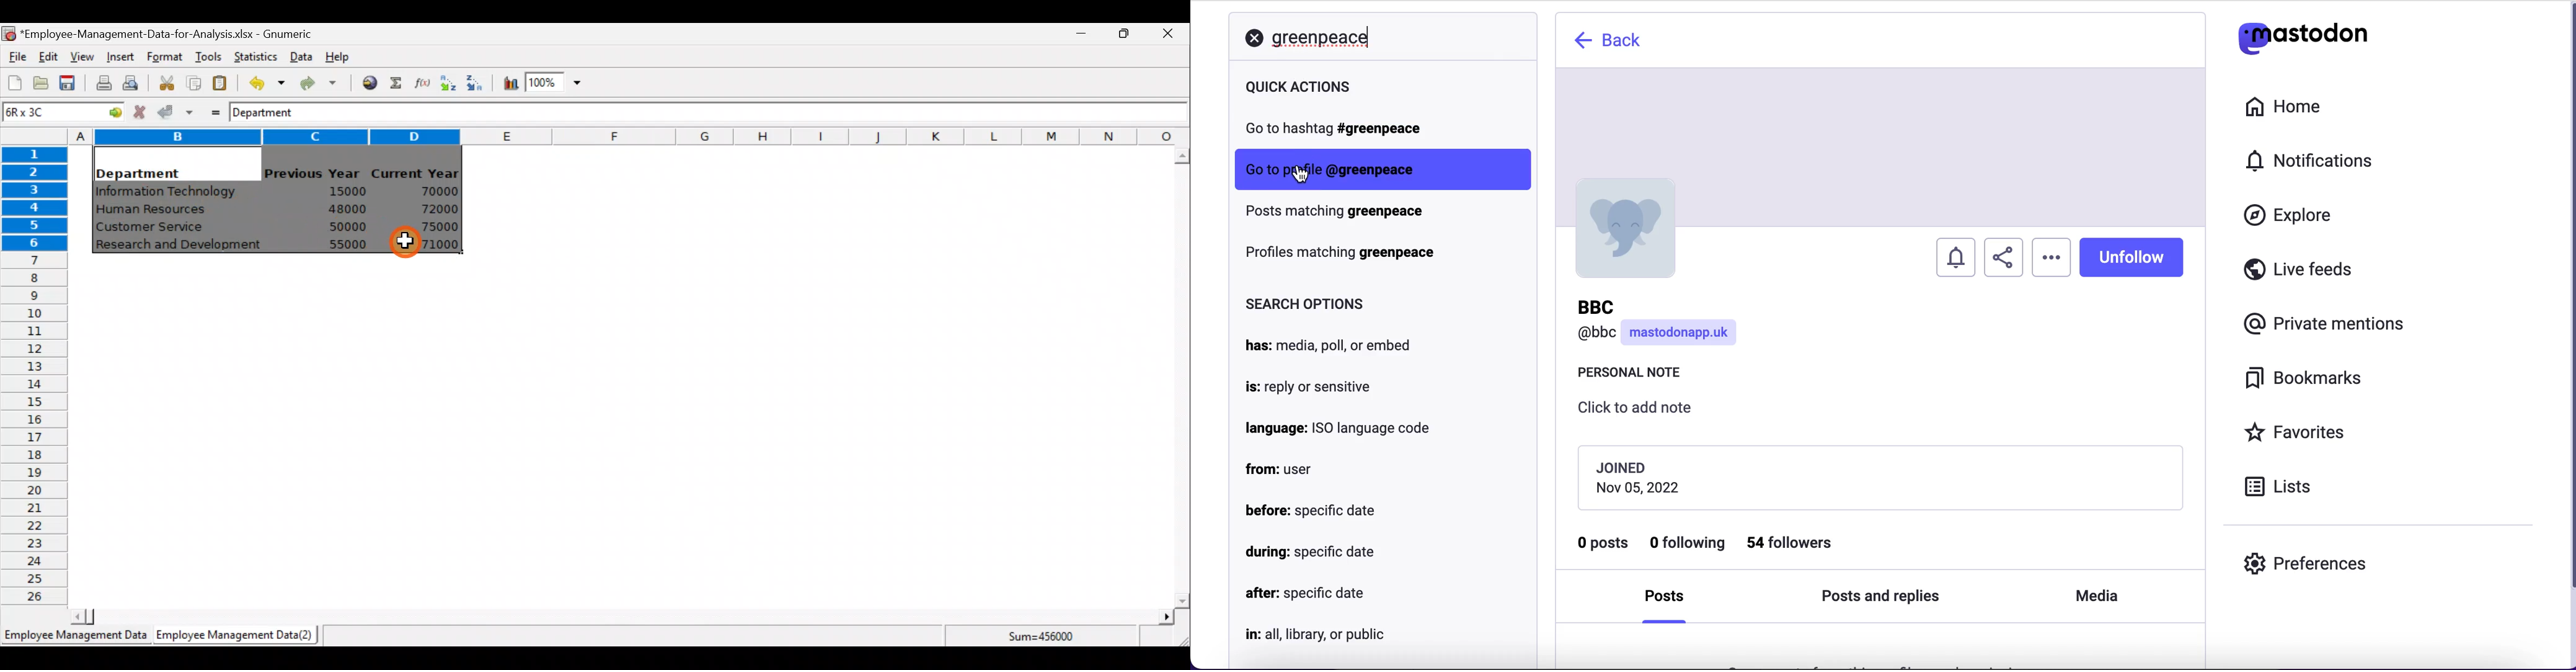  Describe the element at coordinates (1305, 594) in the screenshot. I see `after: specific date` at that location.